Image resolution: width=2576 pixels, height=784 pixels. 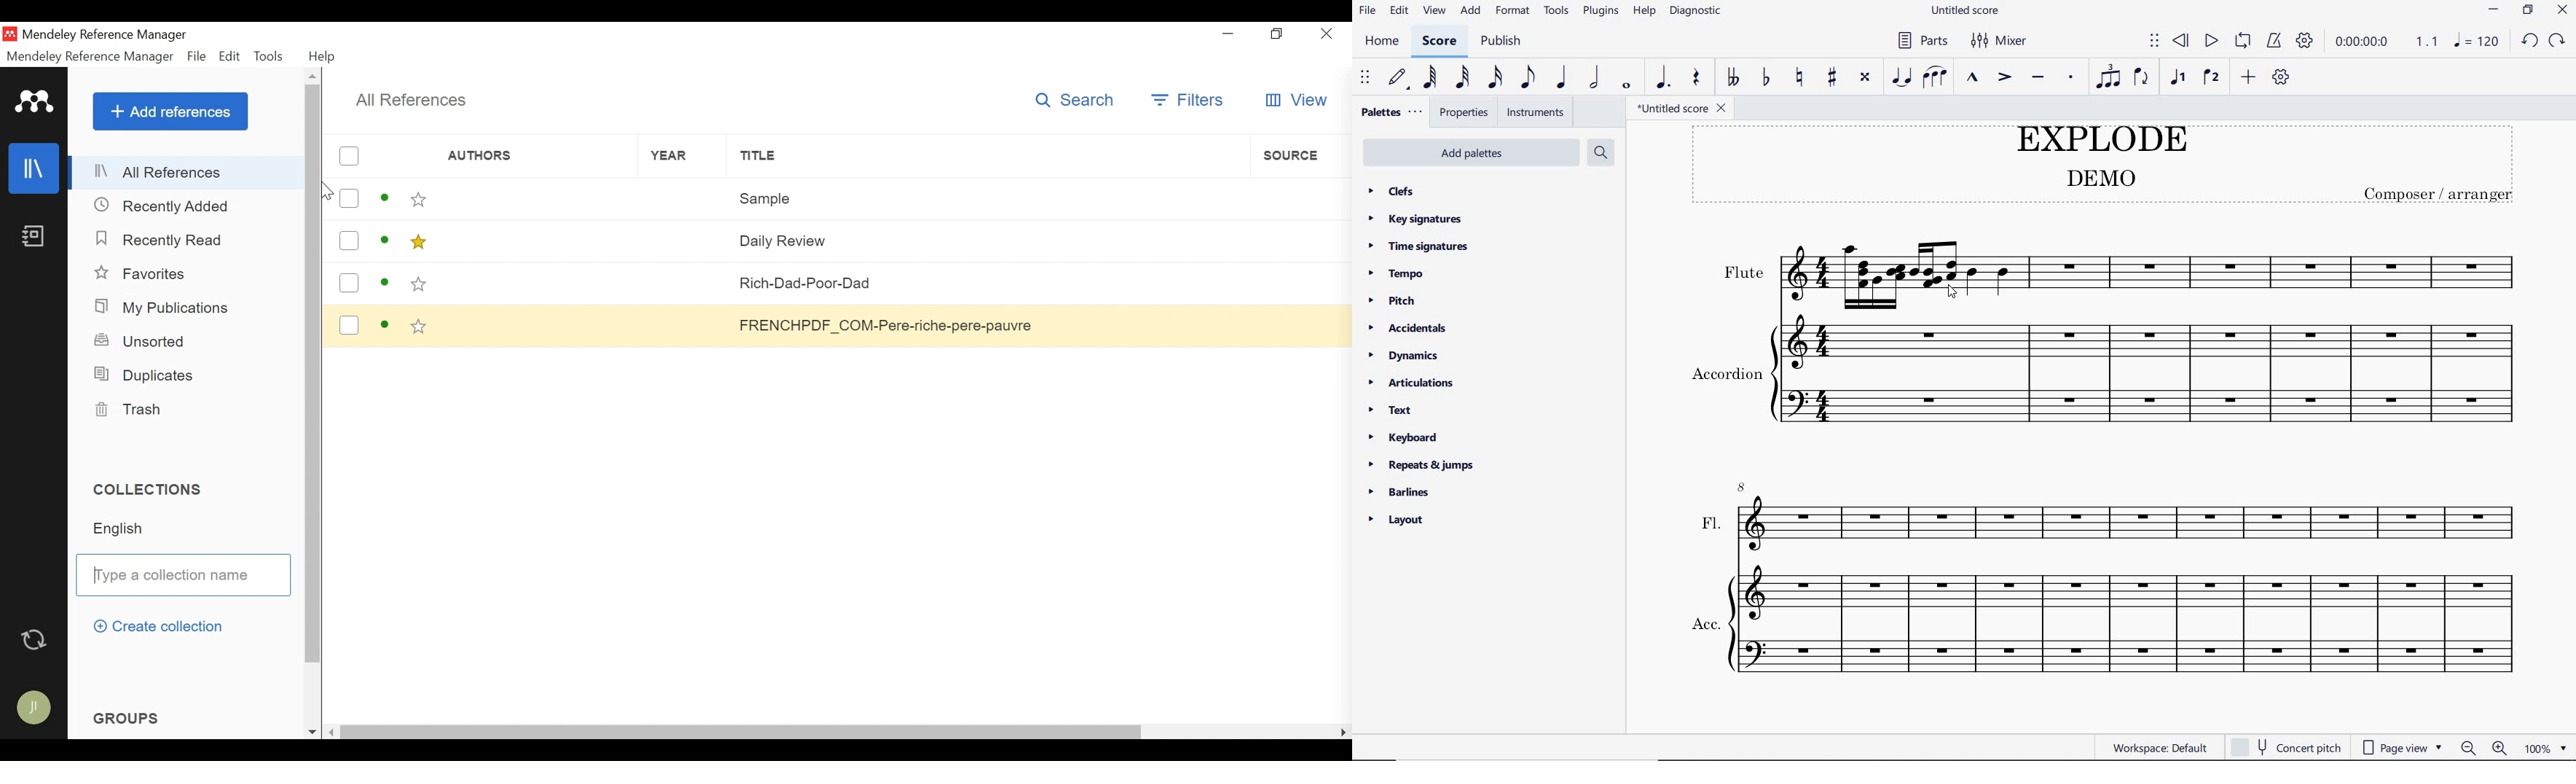 I want to click on close, so click(x=2560, y=9).